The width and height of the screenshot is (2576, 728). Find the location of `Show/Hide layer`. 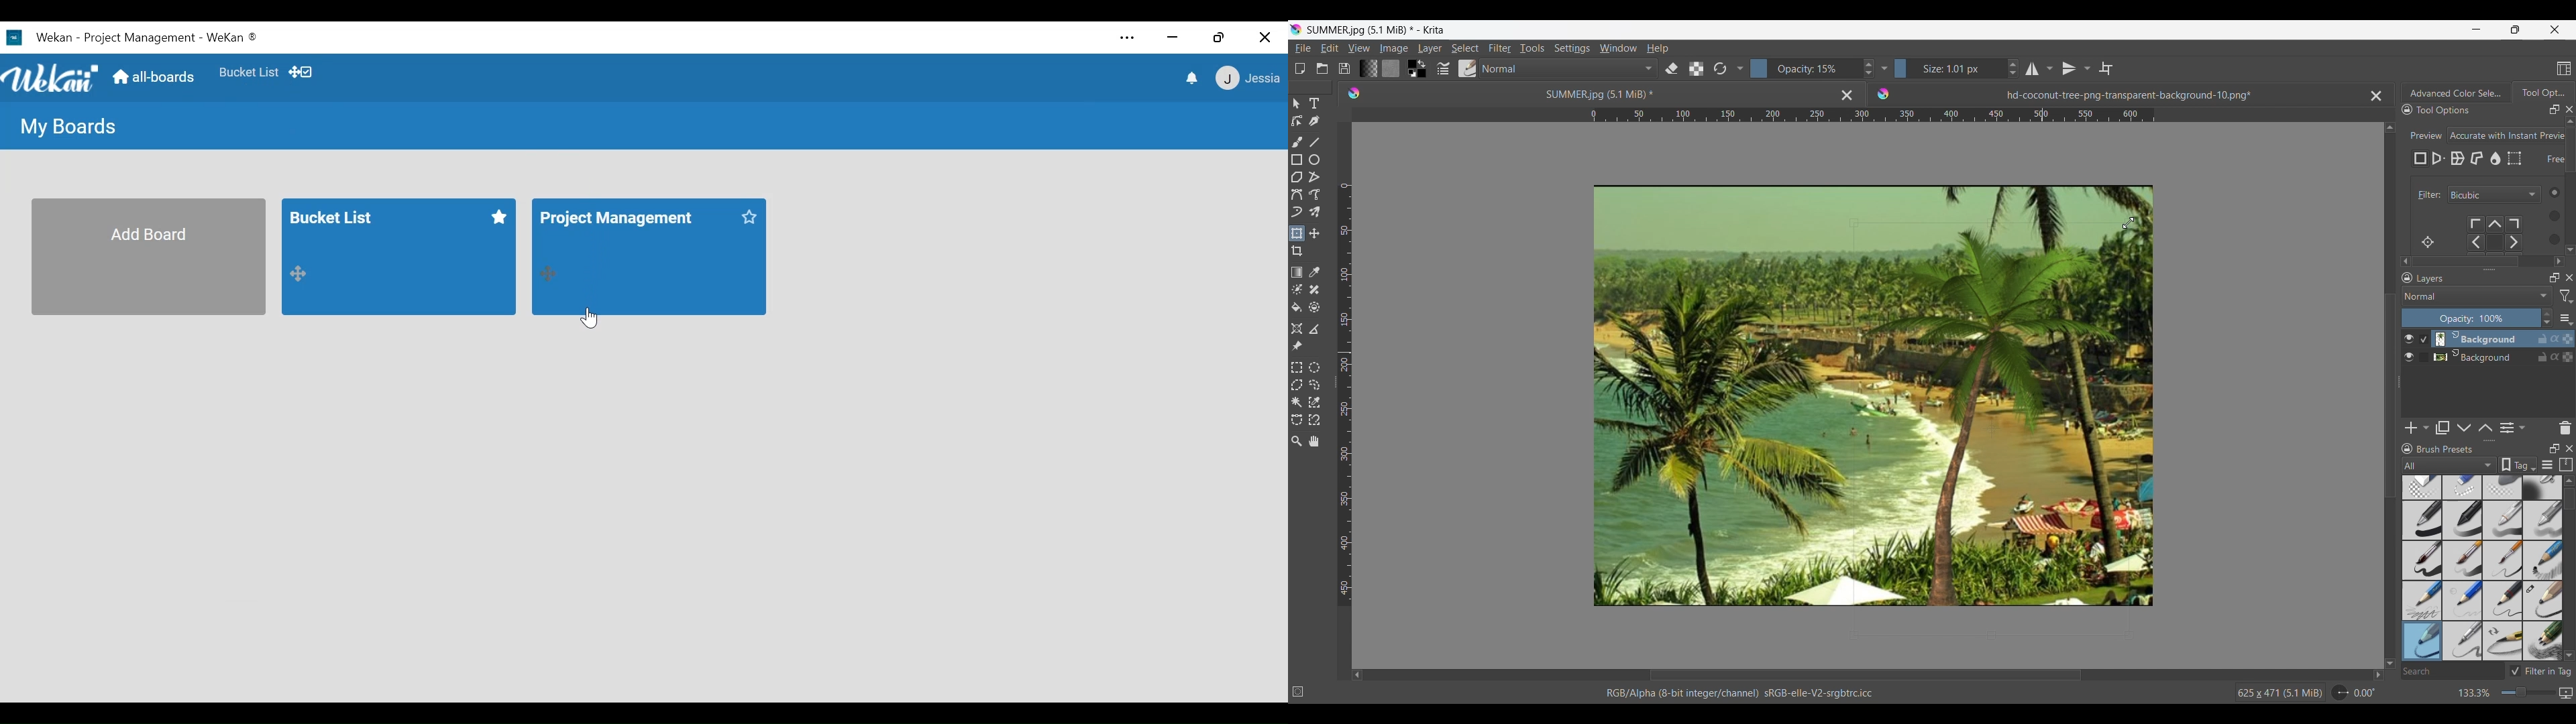

Show/Hide layer is located at coordinates (2409, 339).